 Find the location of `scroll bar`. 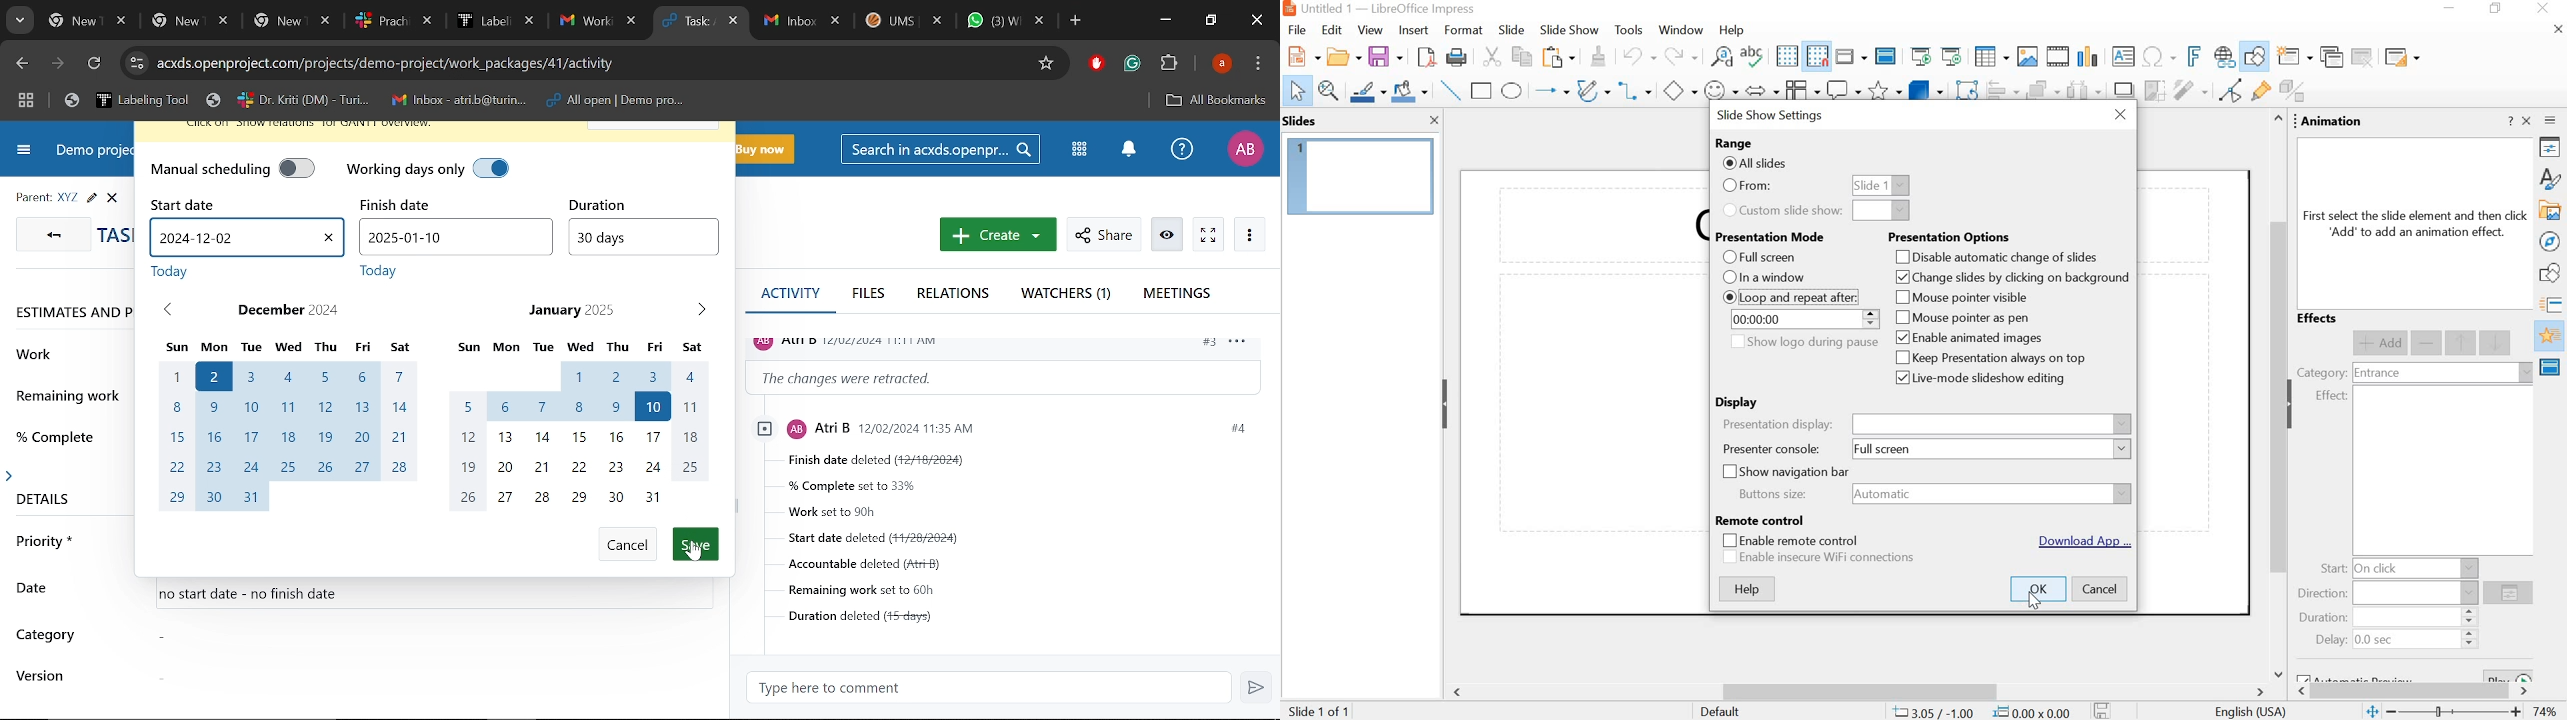

scroll bar is located at coordinates (2275, 396).